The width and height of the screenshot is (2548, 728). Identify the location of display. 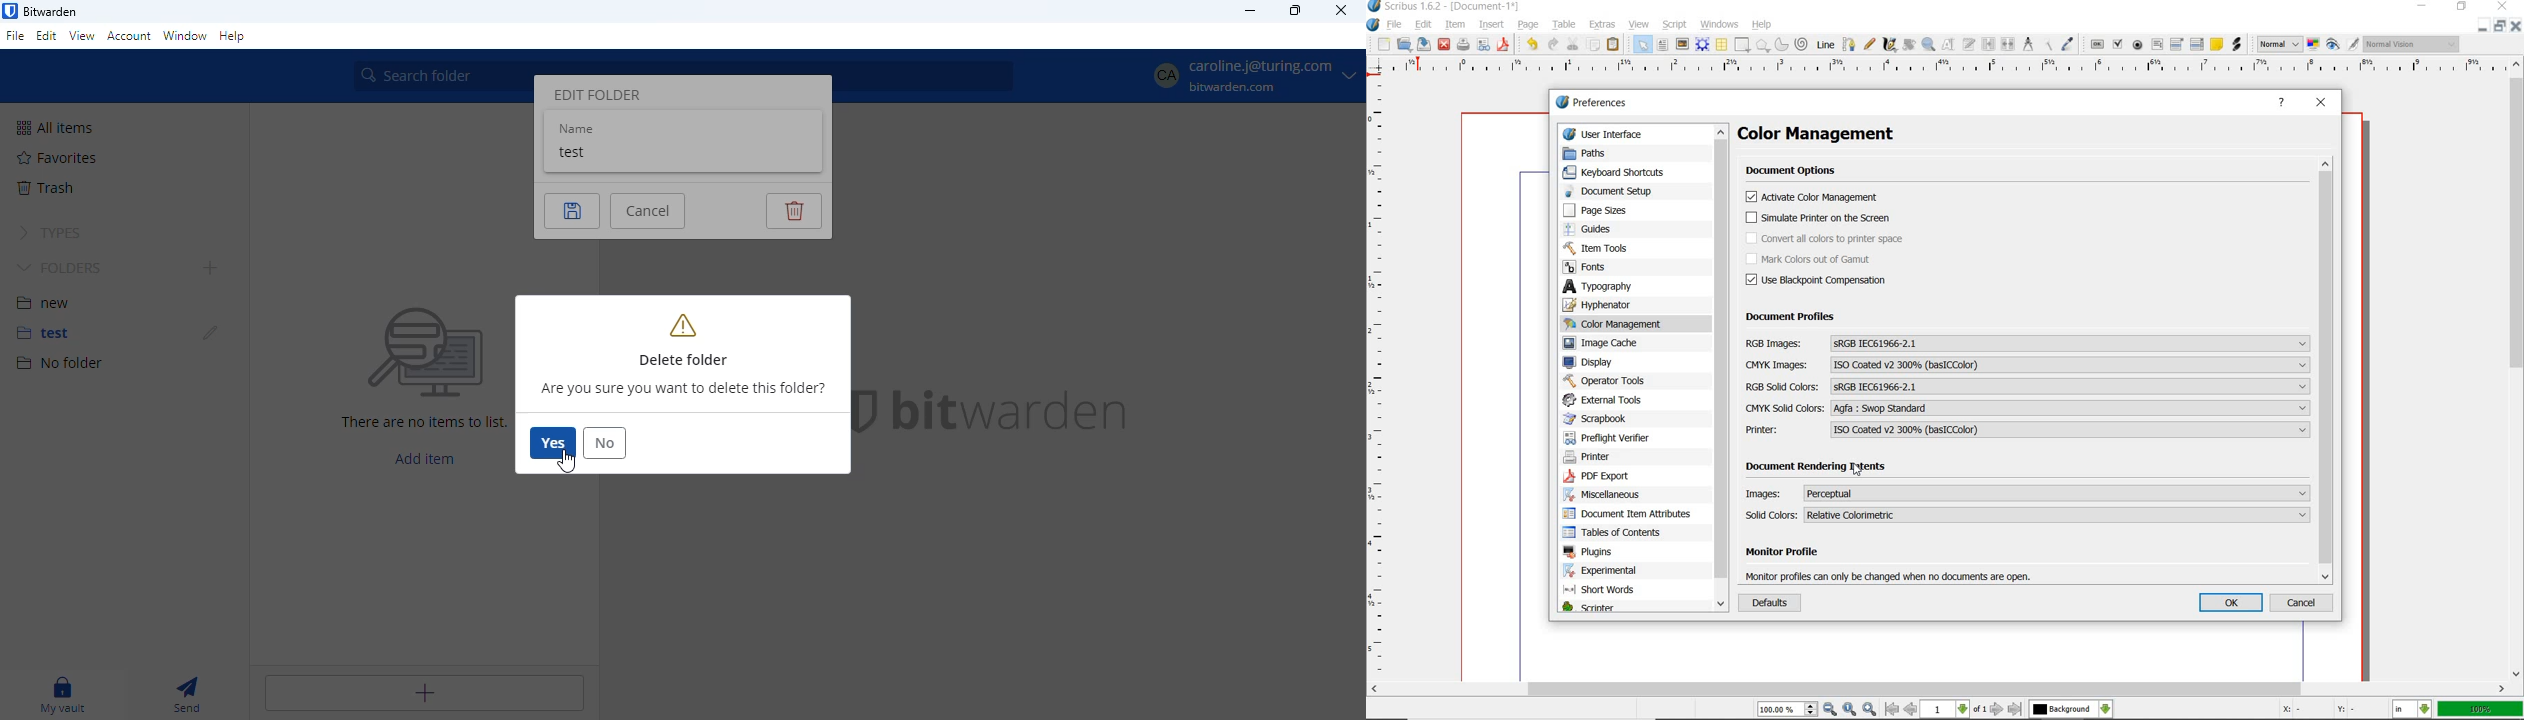
(1613, 363).